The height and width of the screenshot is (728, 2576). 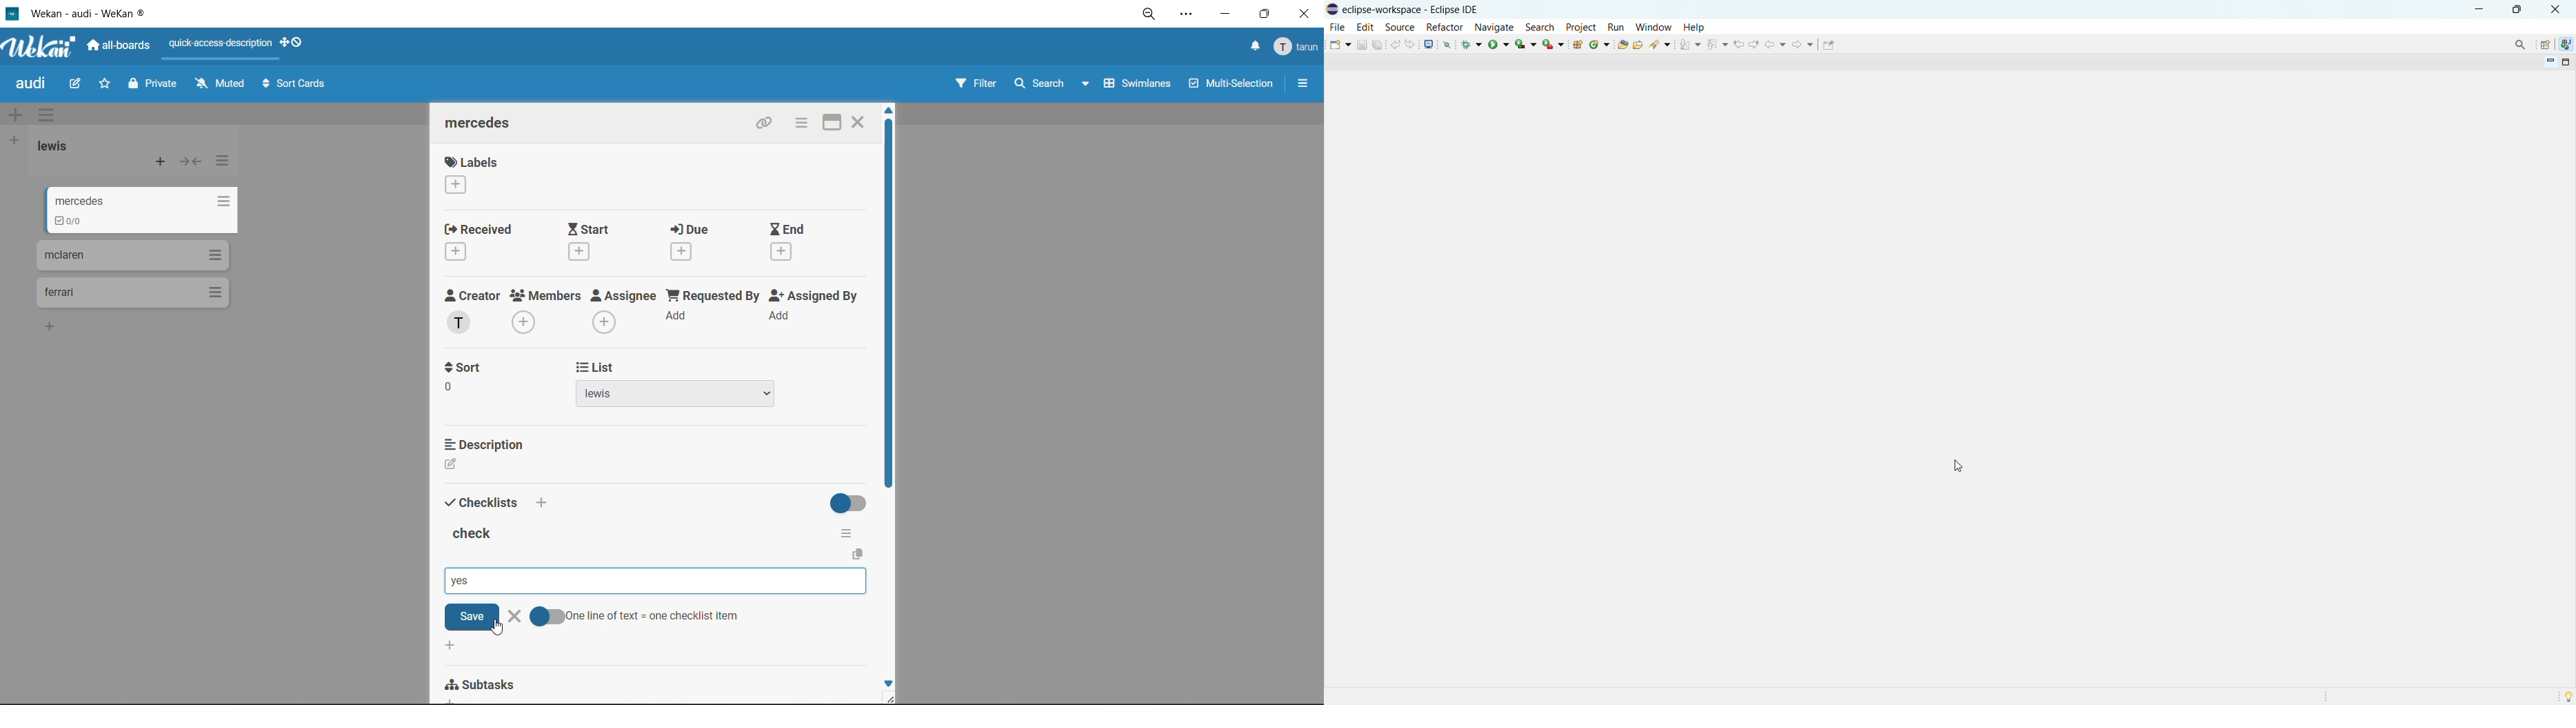 What do you see at coordinates (1232, 86) in the screenshot?
I see `multiselection` at bounding box center [1232, 86].